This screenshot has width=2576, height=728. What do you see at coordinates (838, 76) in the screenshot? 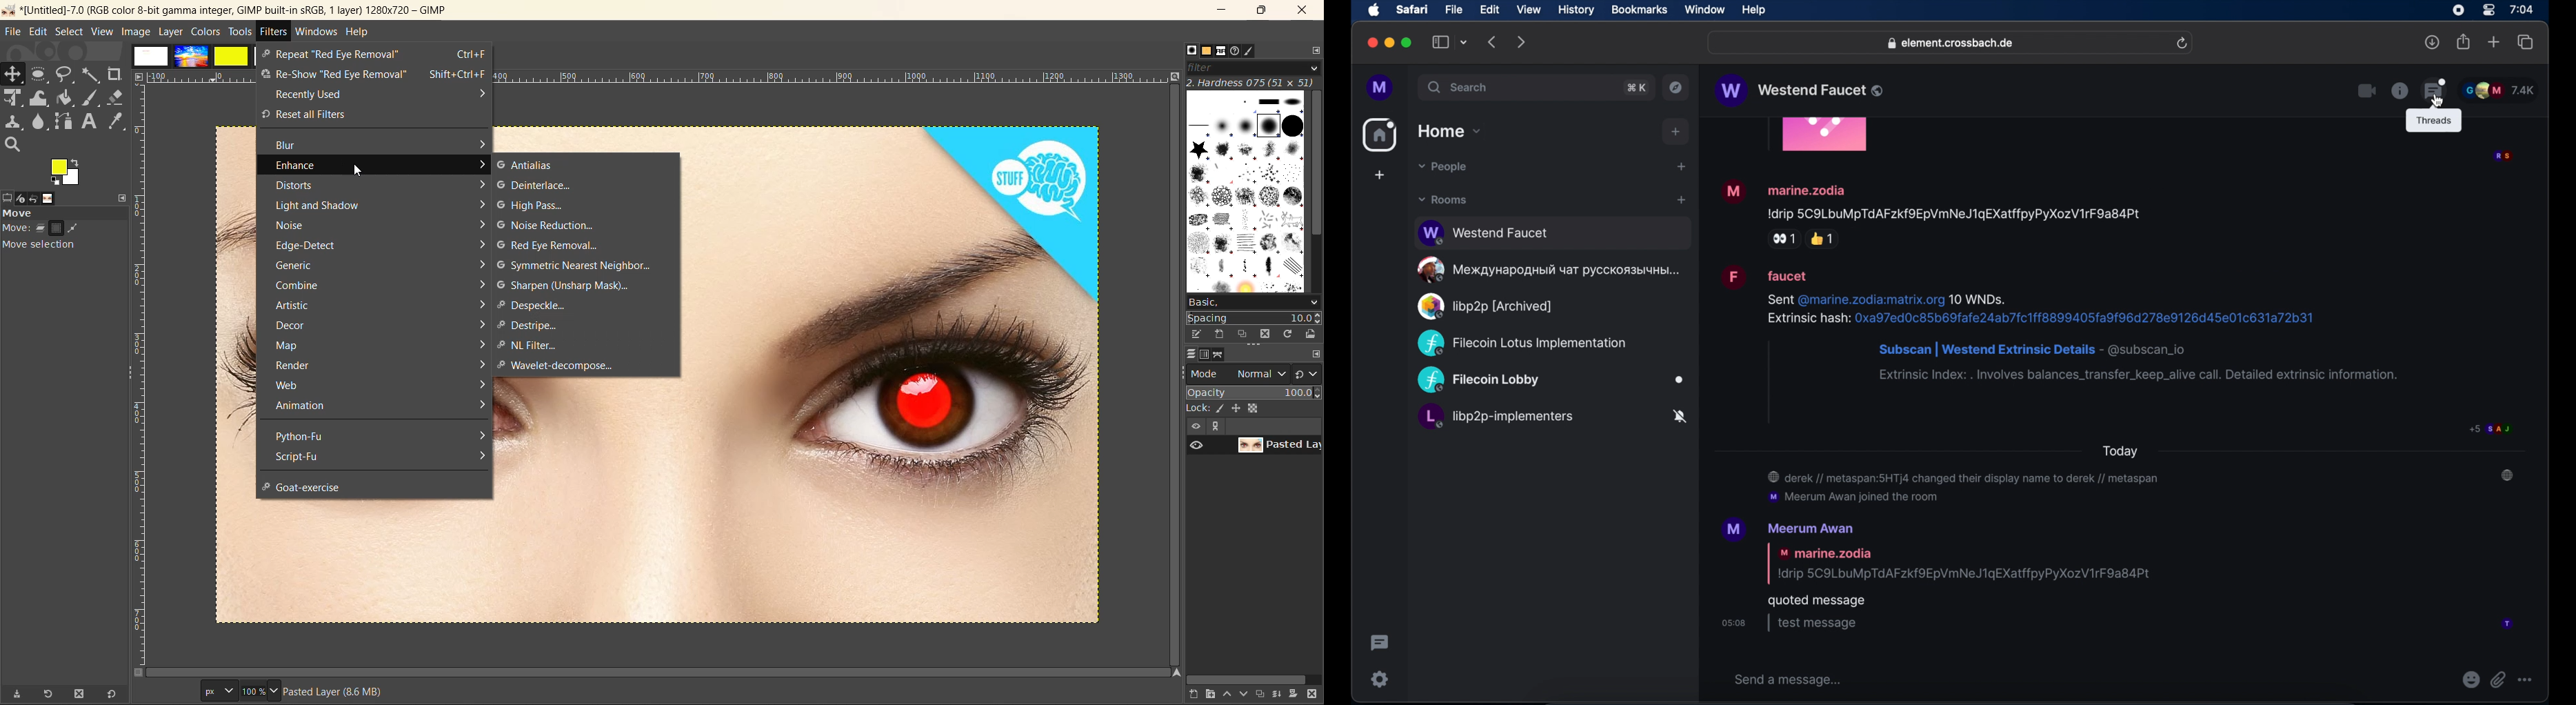
I see `ruler` at bounding box center [838, 76].